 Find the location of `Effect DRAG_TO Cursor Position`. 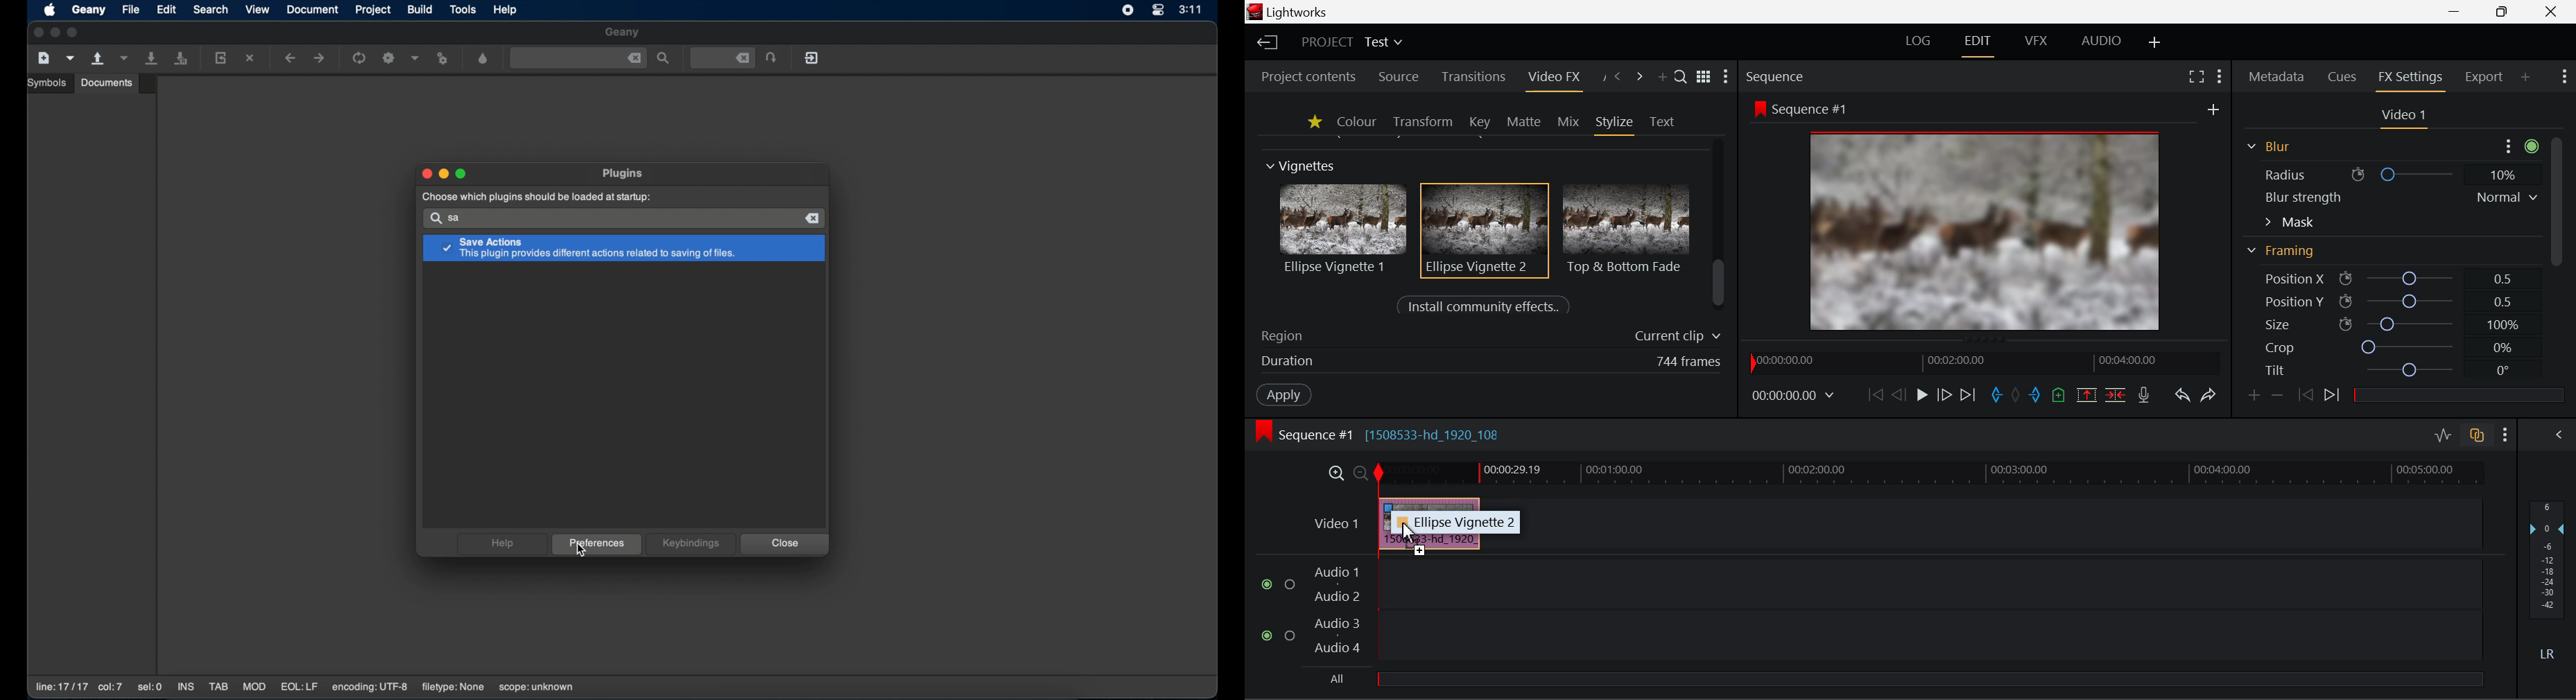

Effect DRAG_TO Cursor Position is located at coordinates (1404, 534).